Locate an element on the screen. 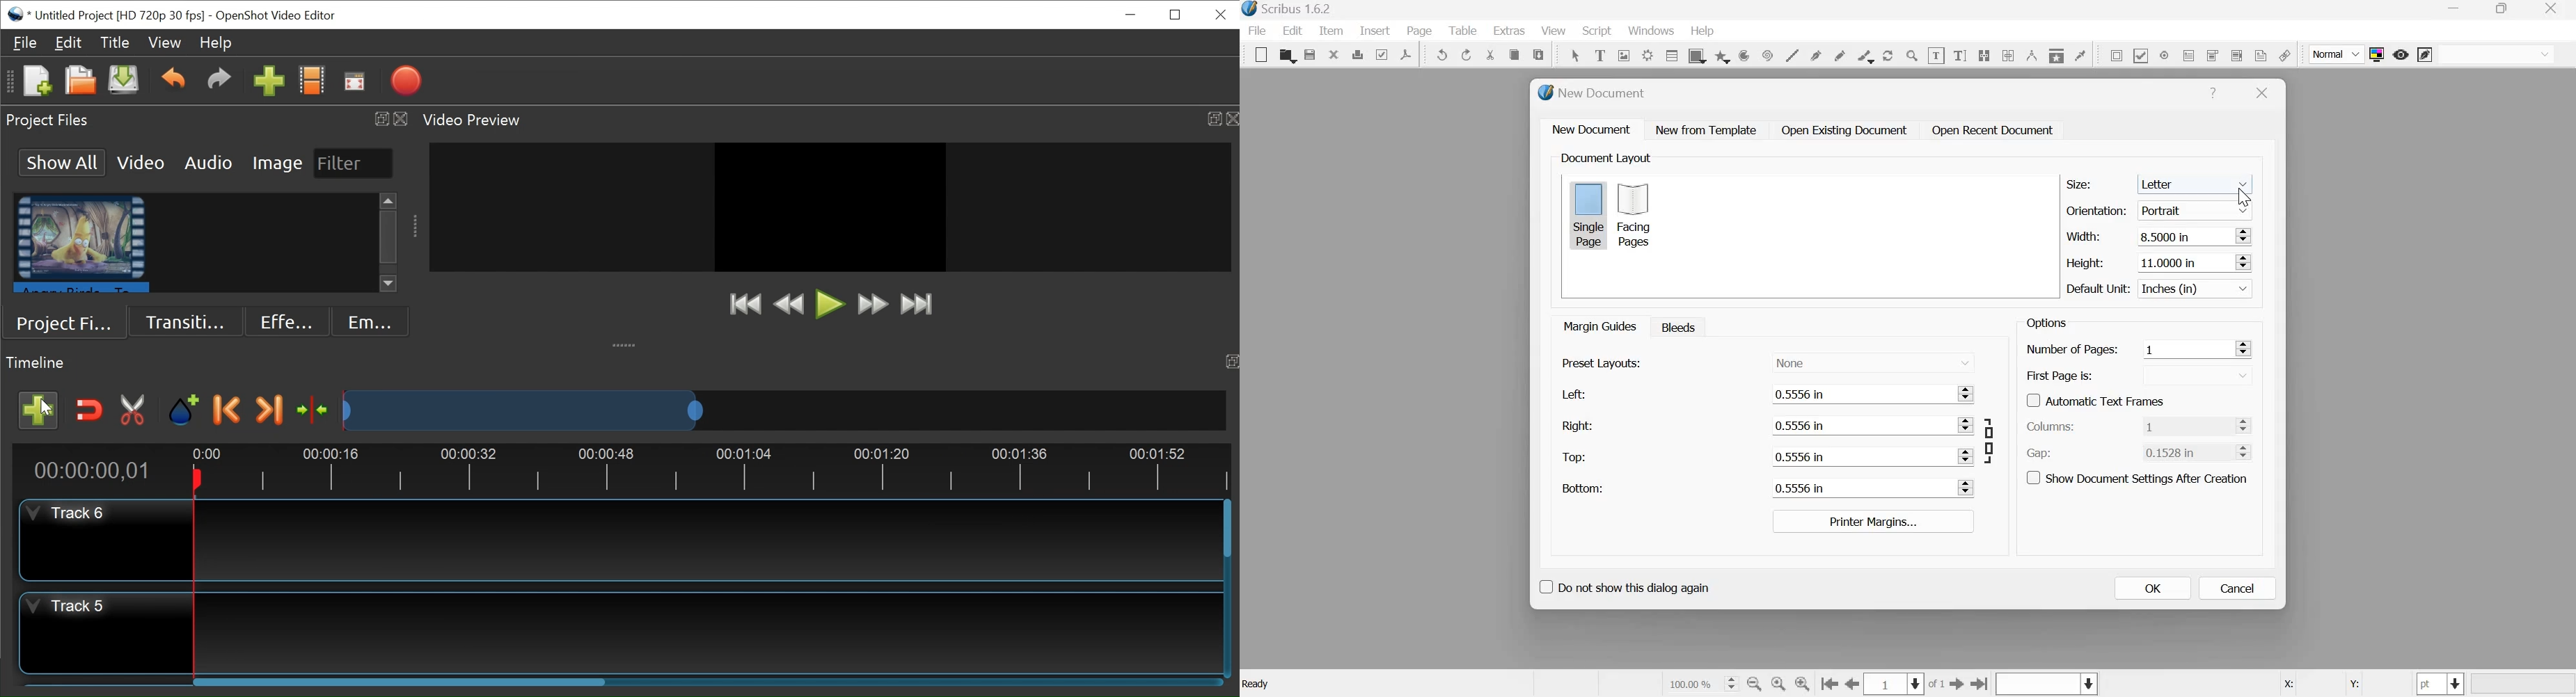 Image resolution: width=2576 pixels, height=700 pixels. 0.5556 in is located at coordinates (1860, 425).